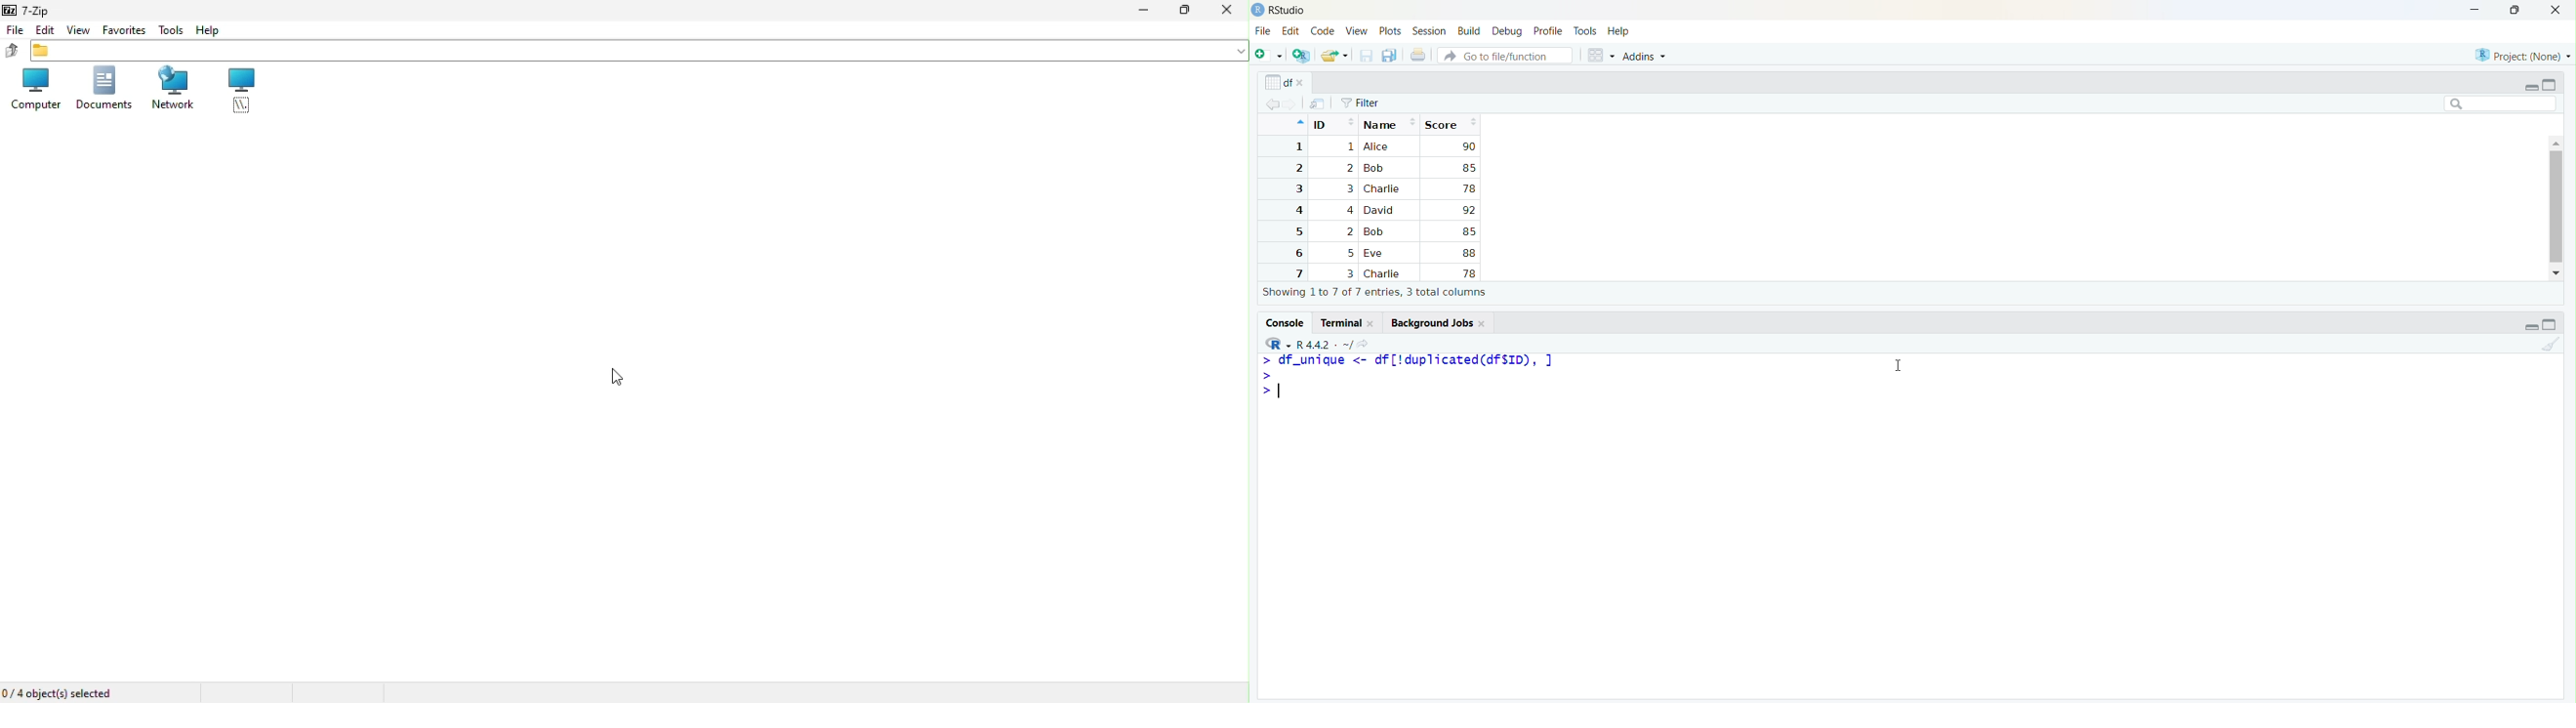 The width and height of the screenshot is (2576, 728). I want to click on 4, so click(1296, 210).